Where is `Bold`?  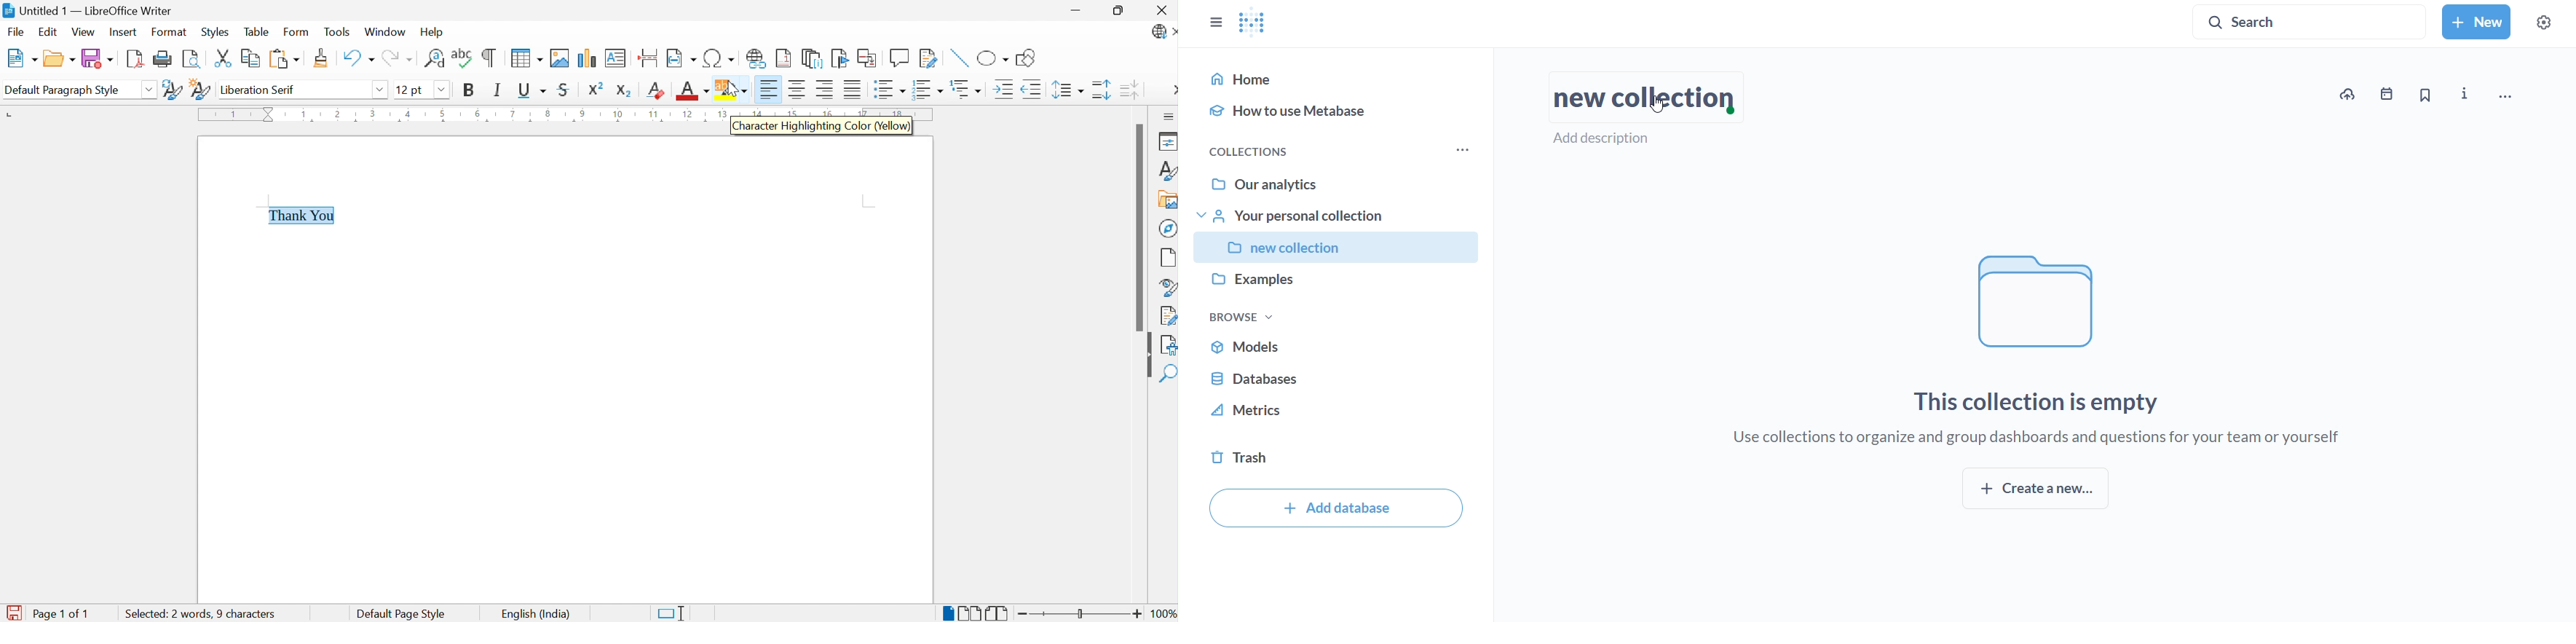 Bold is located at coordinates (469, 88).